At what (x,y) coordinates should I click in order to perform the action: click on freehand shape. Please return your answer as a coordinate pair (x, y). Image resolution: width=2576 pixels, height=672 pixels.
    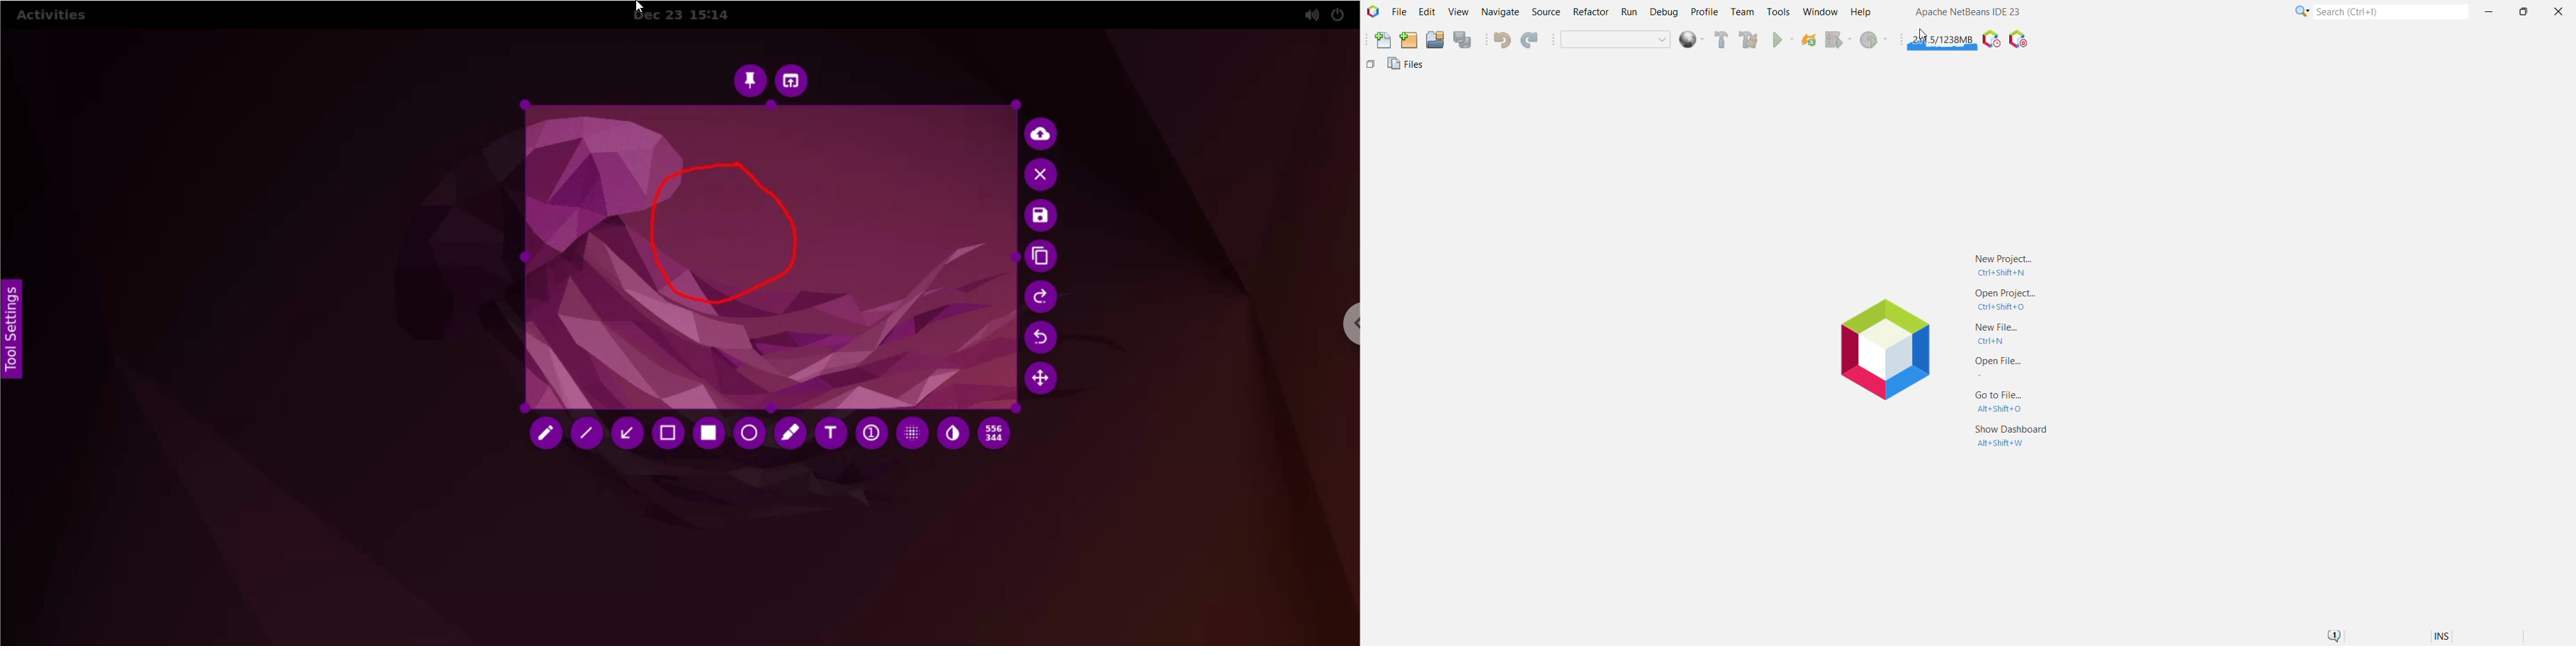
    Looking at the image, I should click on (726, 237).